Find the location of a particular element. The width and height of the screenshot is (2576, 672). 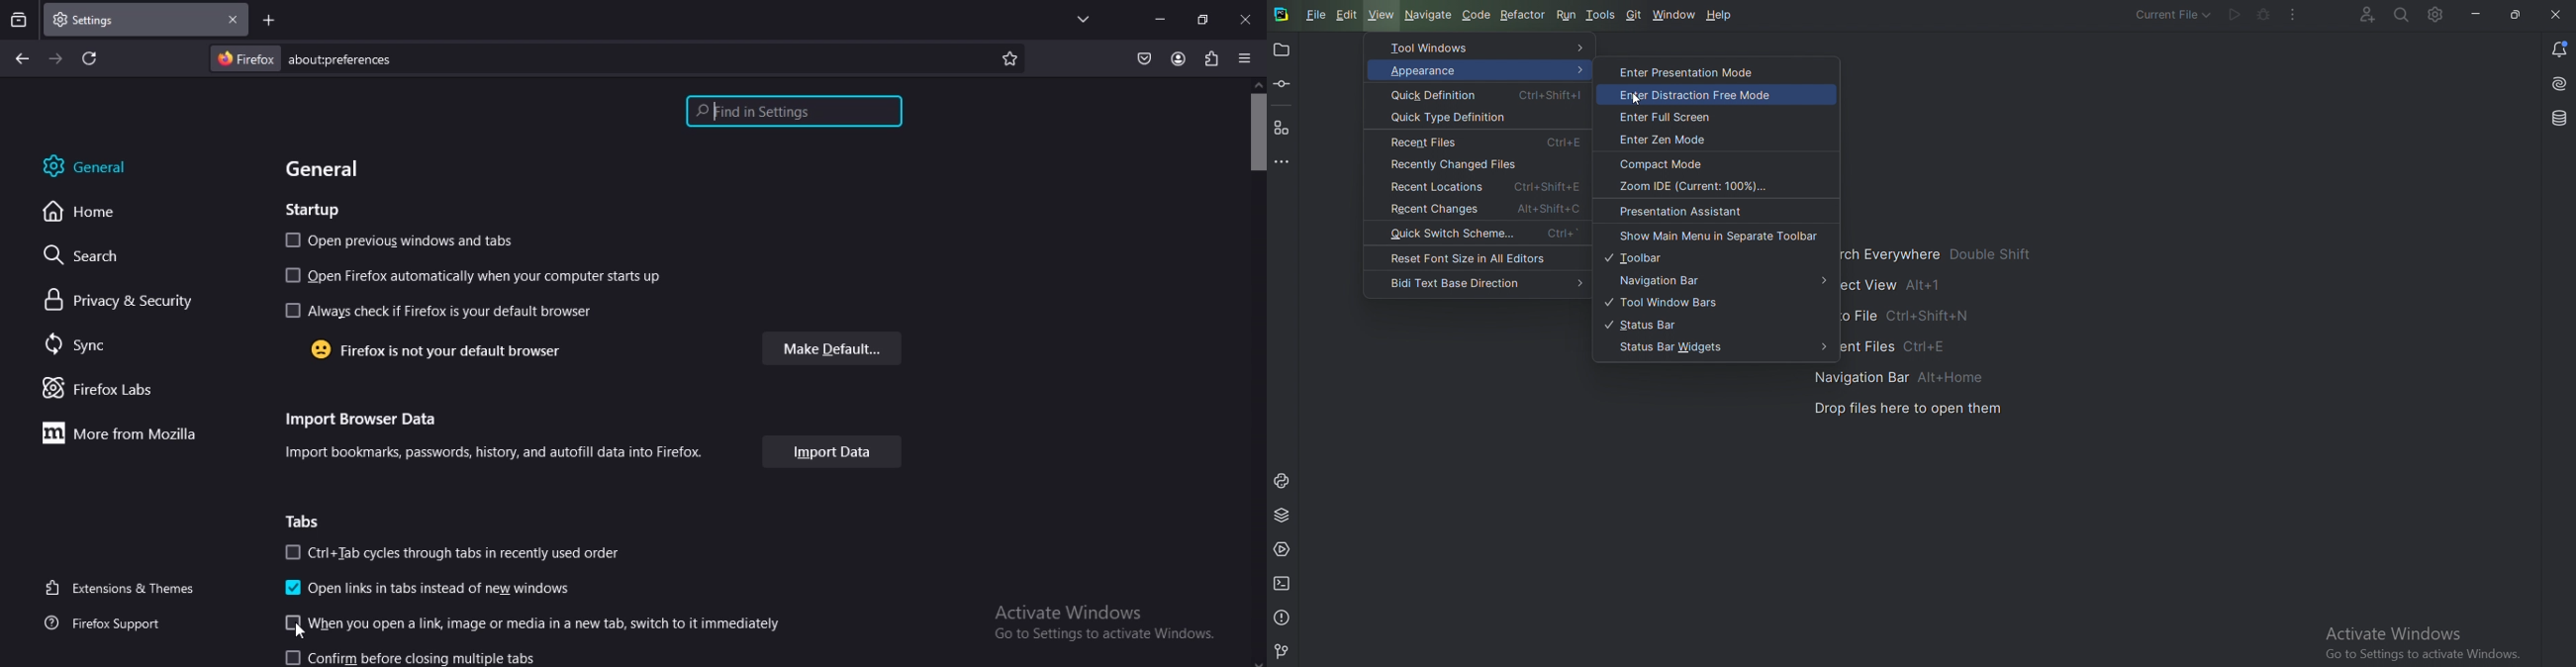

reload current page is located at coordinates (88, 58).